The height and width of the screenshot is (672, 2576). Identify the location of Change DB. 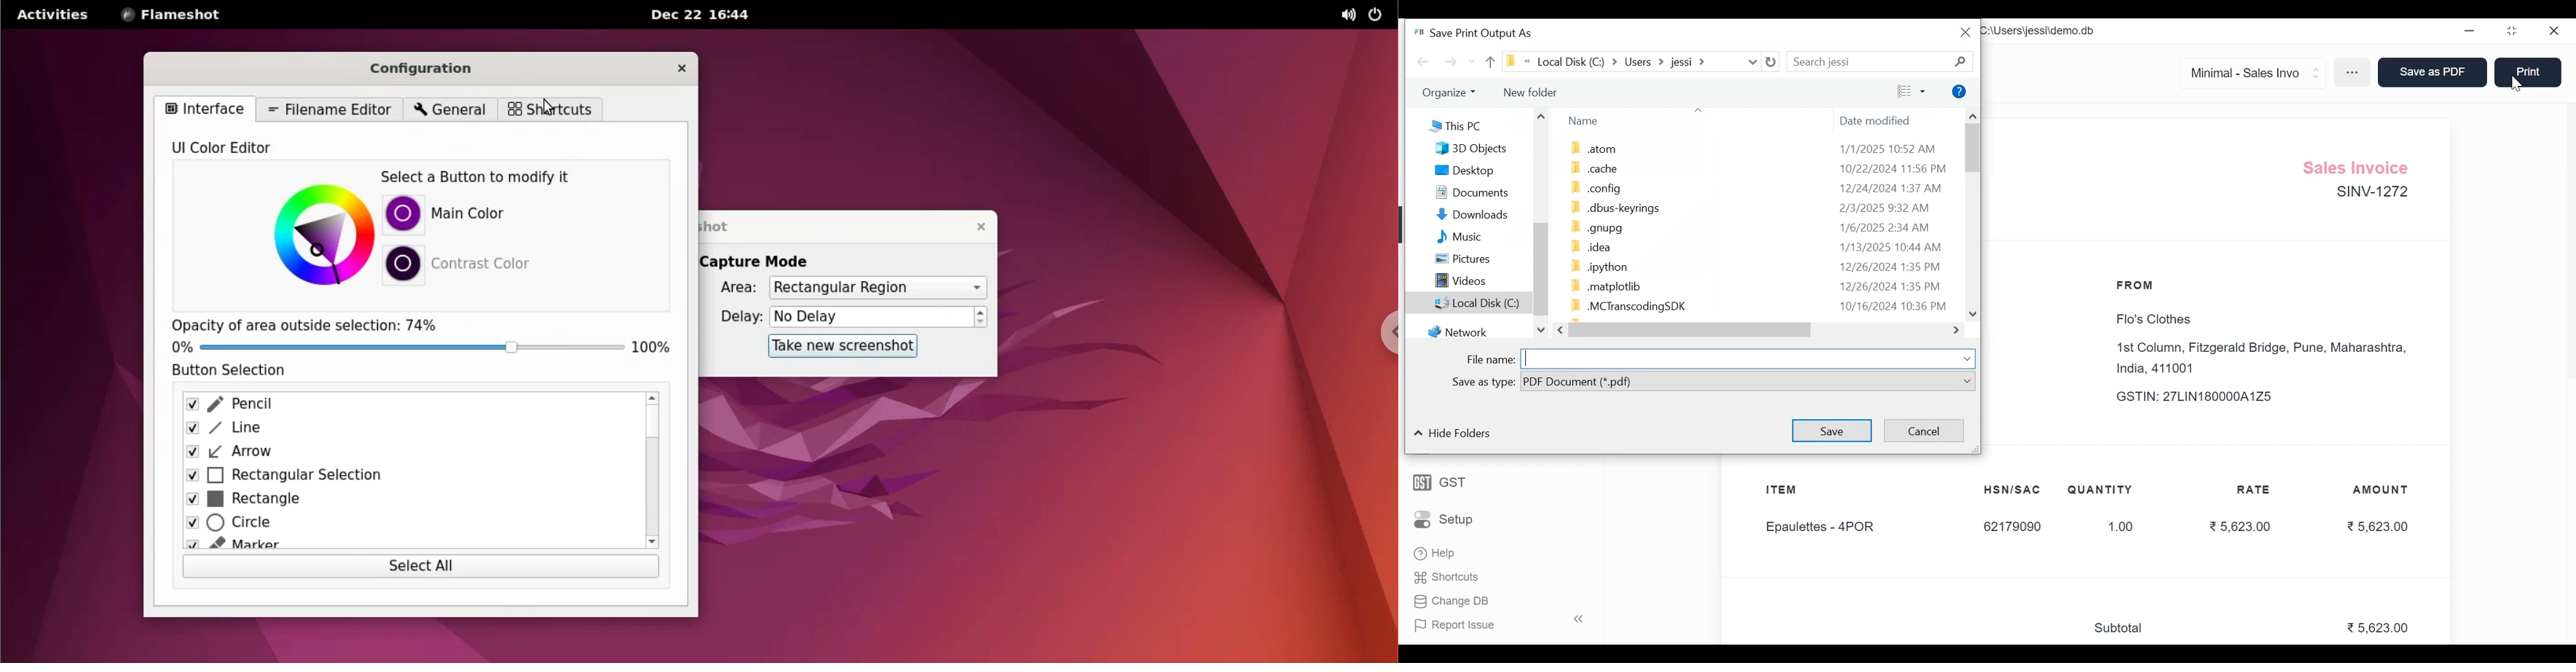
(1450, 600).